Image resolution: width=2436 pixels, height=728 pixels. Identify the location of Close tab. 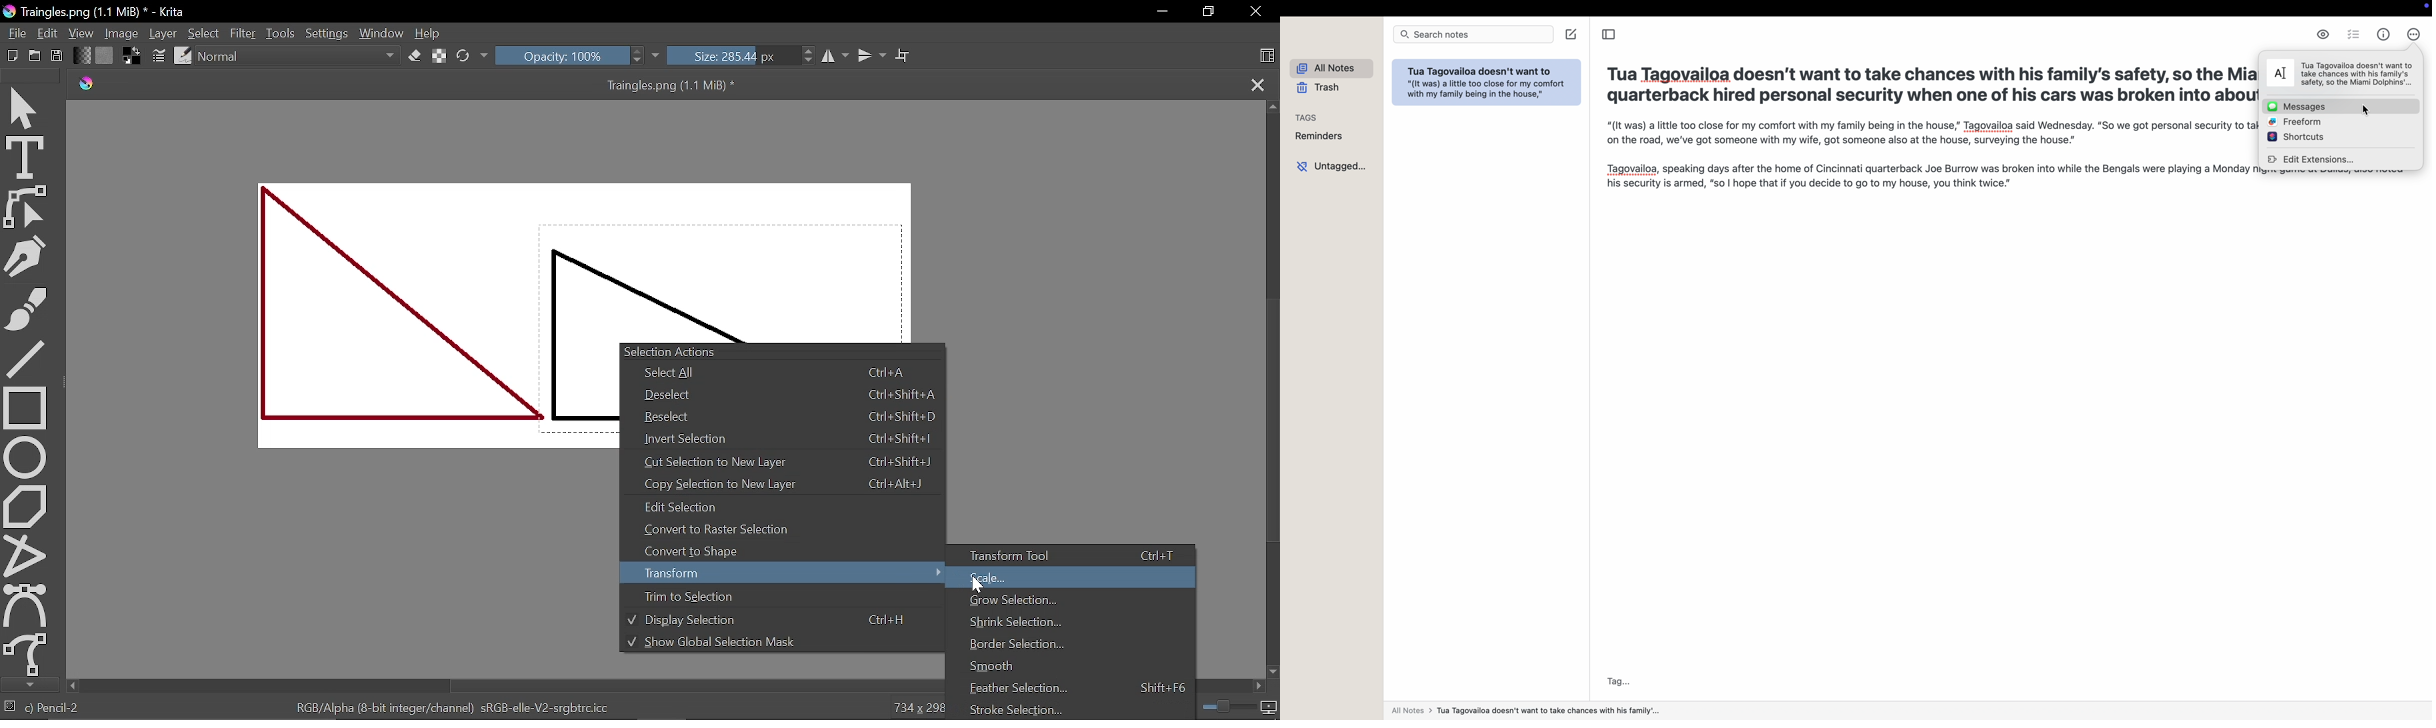
(1256, 84).